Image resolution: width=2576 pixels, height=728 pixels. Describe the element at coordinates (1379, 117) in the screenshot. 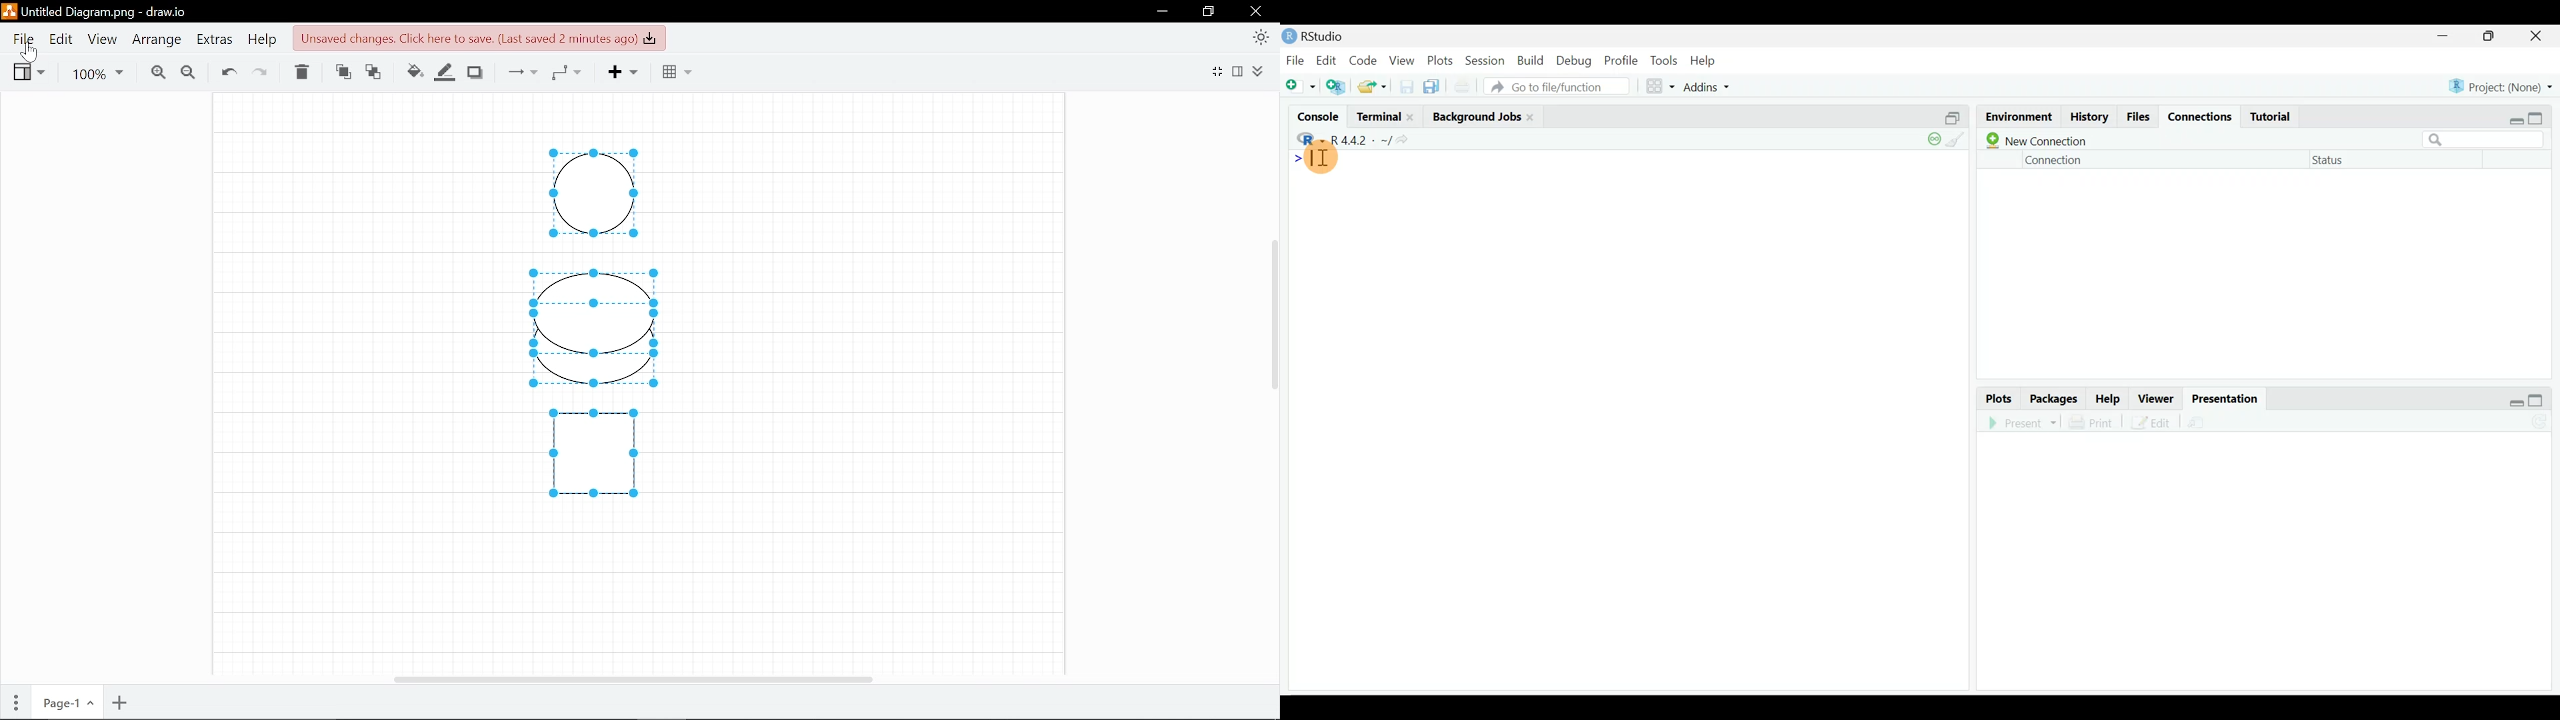

I see `Terminal` at that location.